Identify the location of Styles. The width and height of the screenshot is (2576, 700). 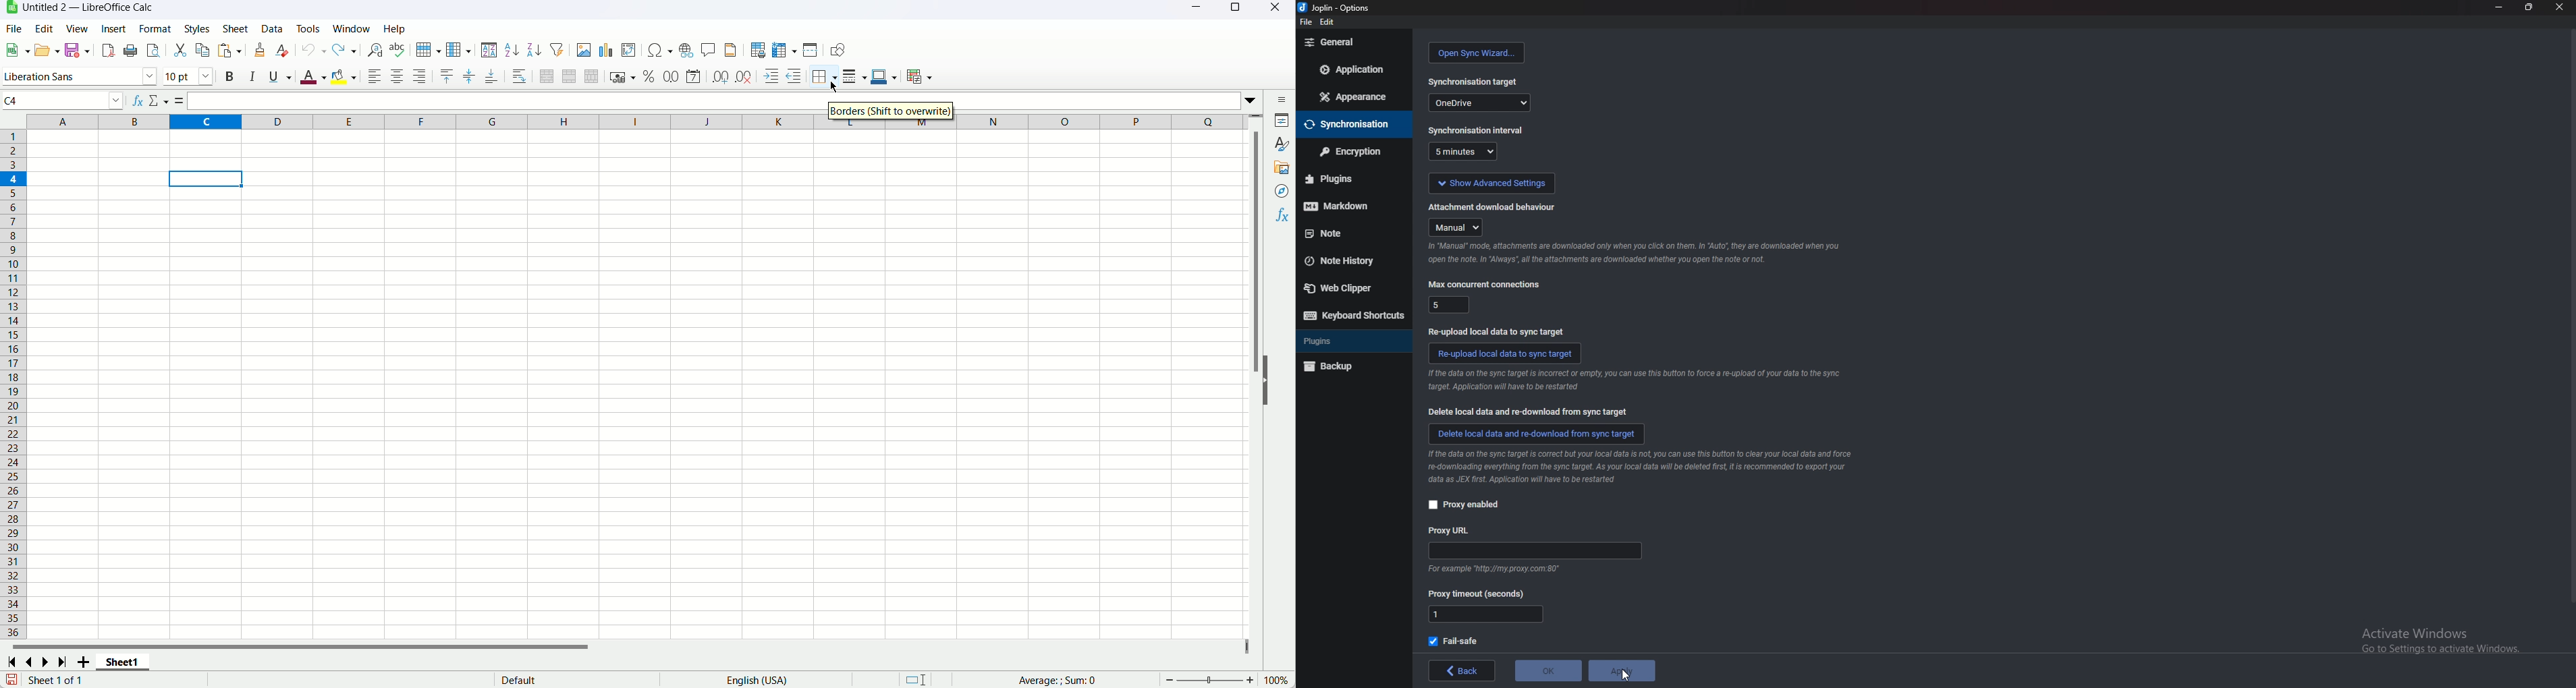
(1281, 144).